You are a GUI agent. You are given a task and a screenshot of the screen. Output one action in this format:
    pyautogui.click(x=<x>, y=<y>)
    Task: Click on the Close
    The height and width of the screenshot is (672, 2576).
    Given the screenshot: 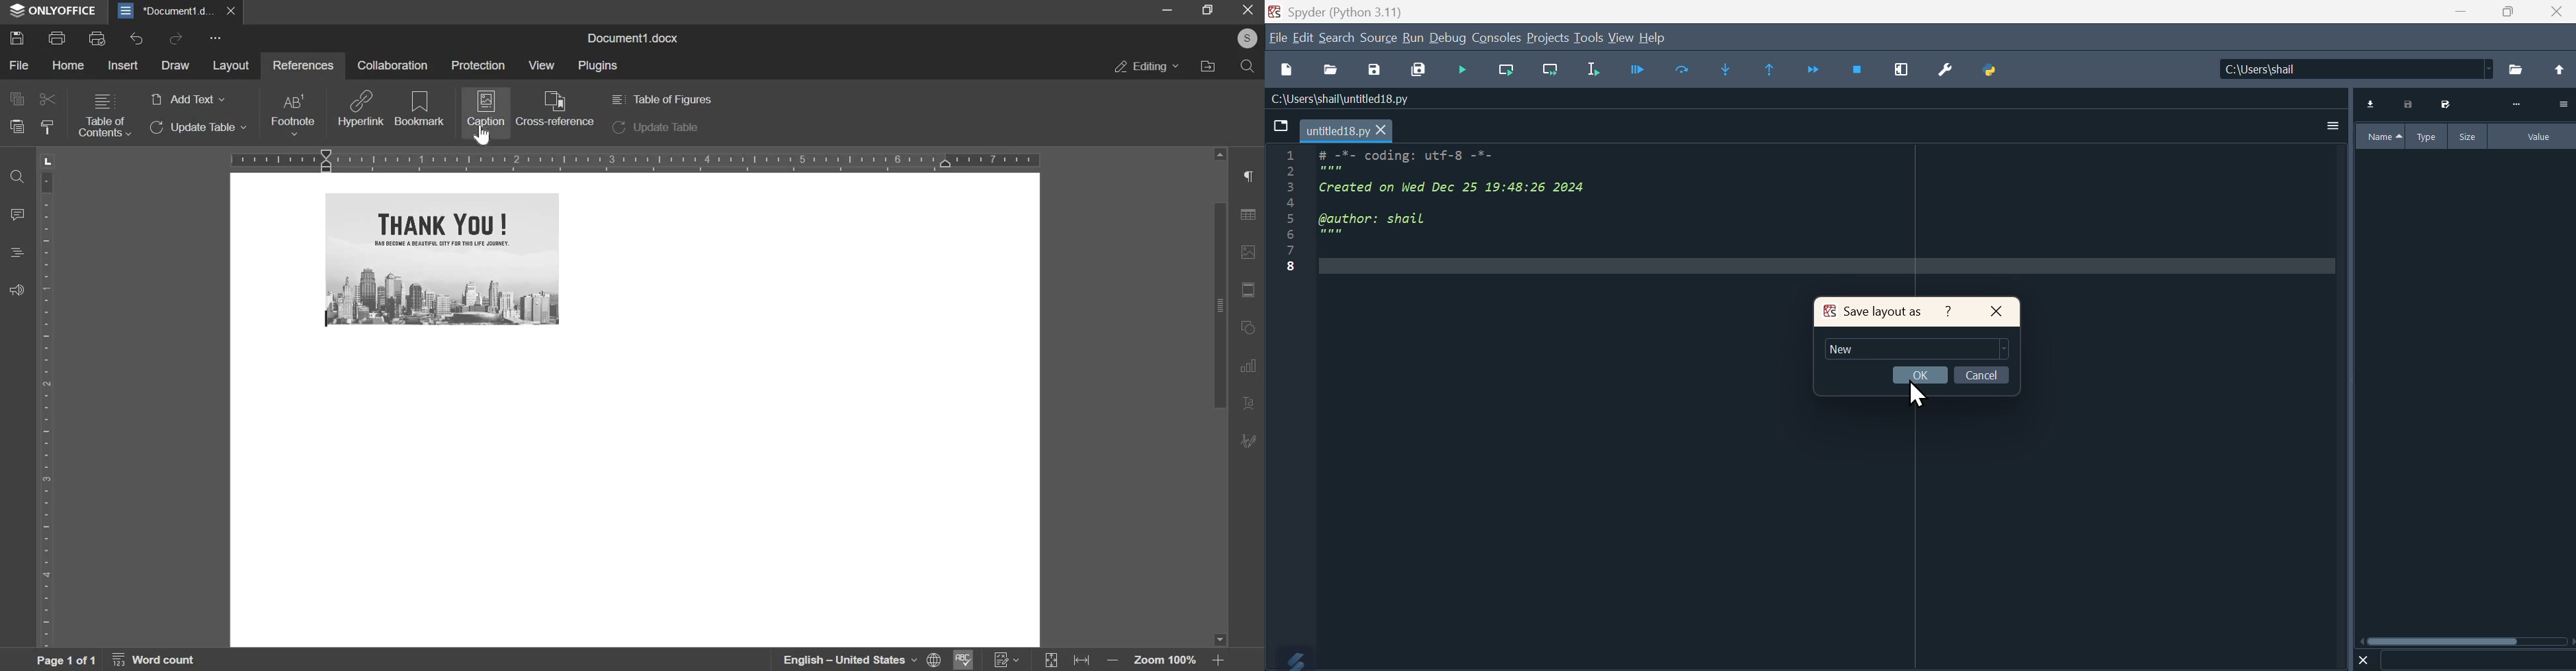 What is the action you would take?
    pyautogui.click(x=2364, y=659)
    